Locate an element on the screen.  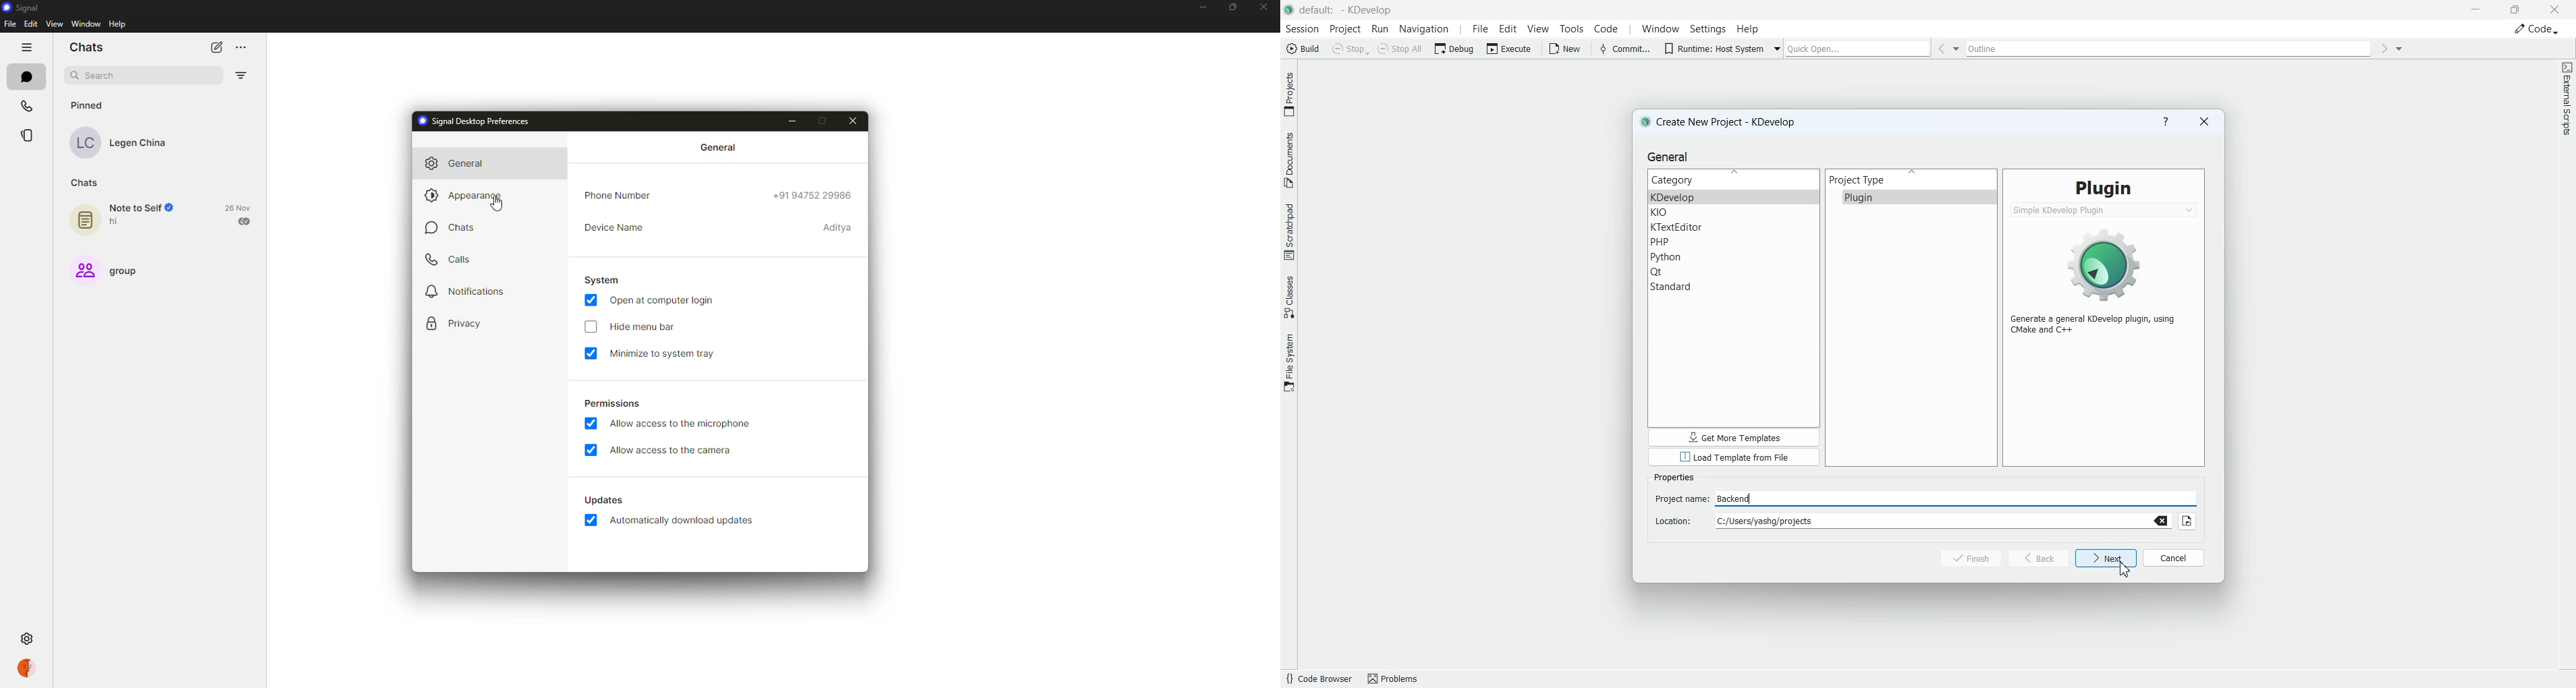
privacy is located at coordinates (452, 324).